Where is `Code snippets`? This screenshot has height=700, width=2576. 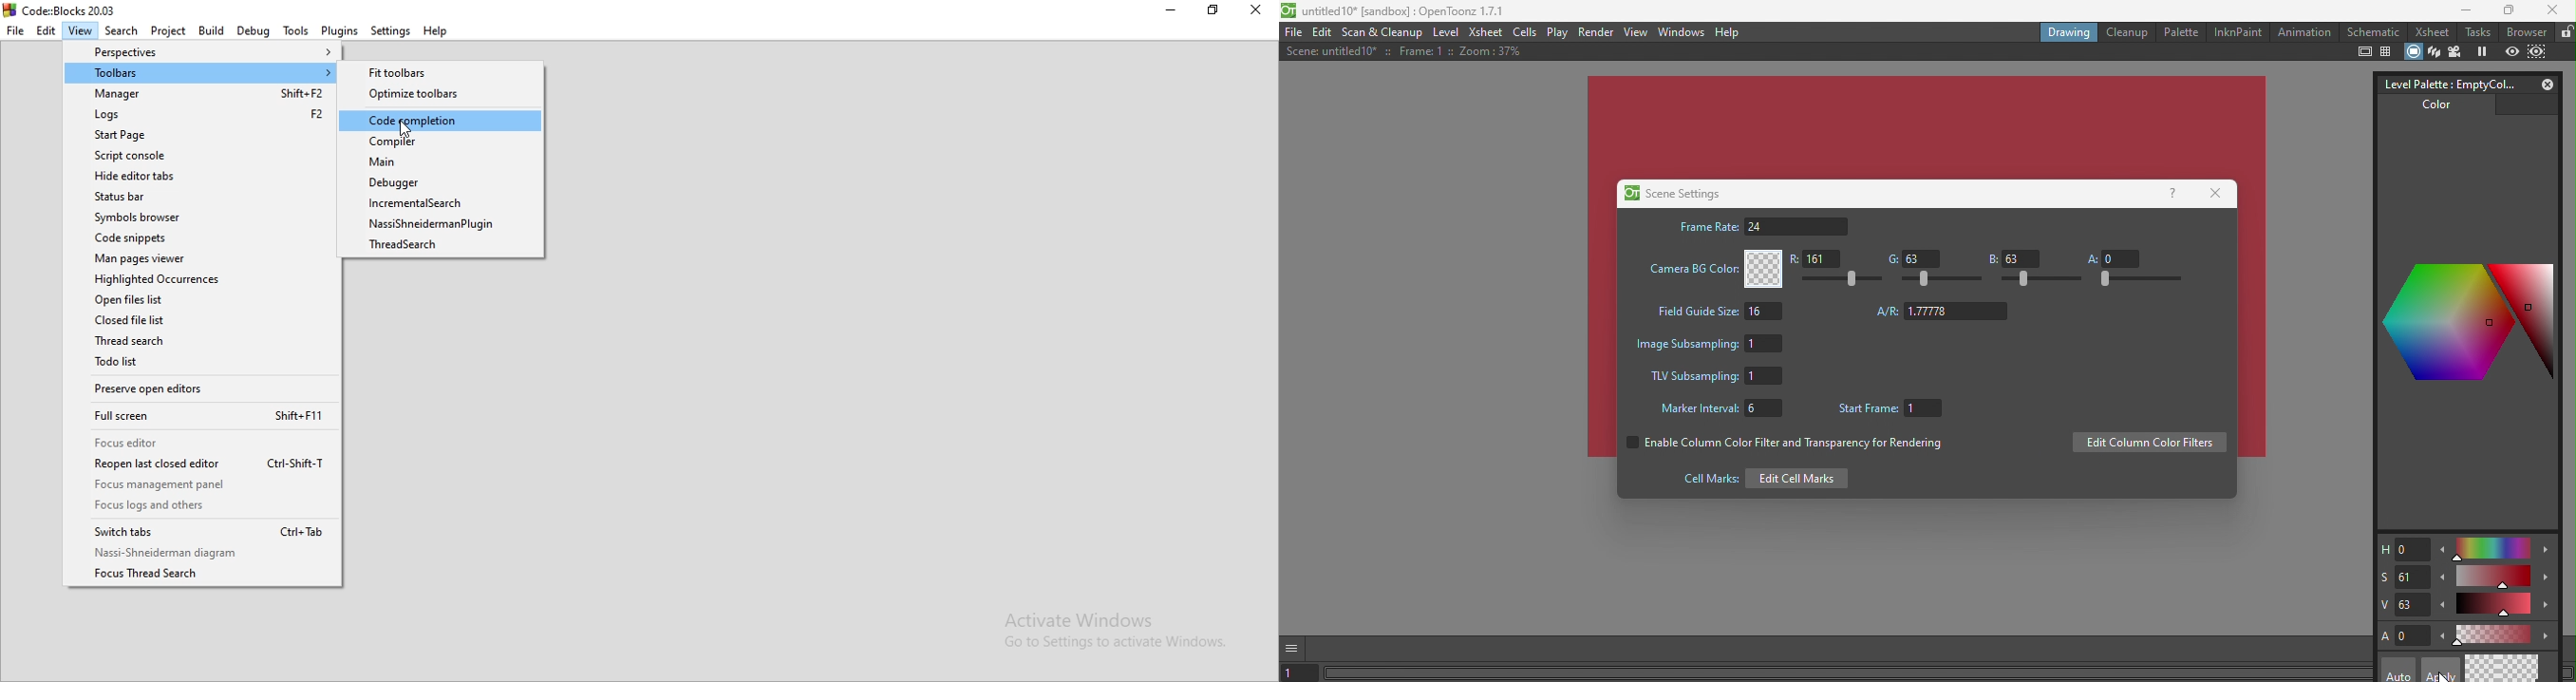
Code snippets is located at coordinates (203, 237).